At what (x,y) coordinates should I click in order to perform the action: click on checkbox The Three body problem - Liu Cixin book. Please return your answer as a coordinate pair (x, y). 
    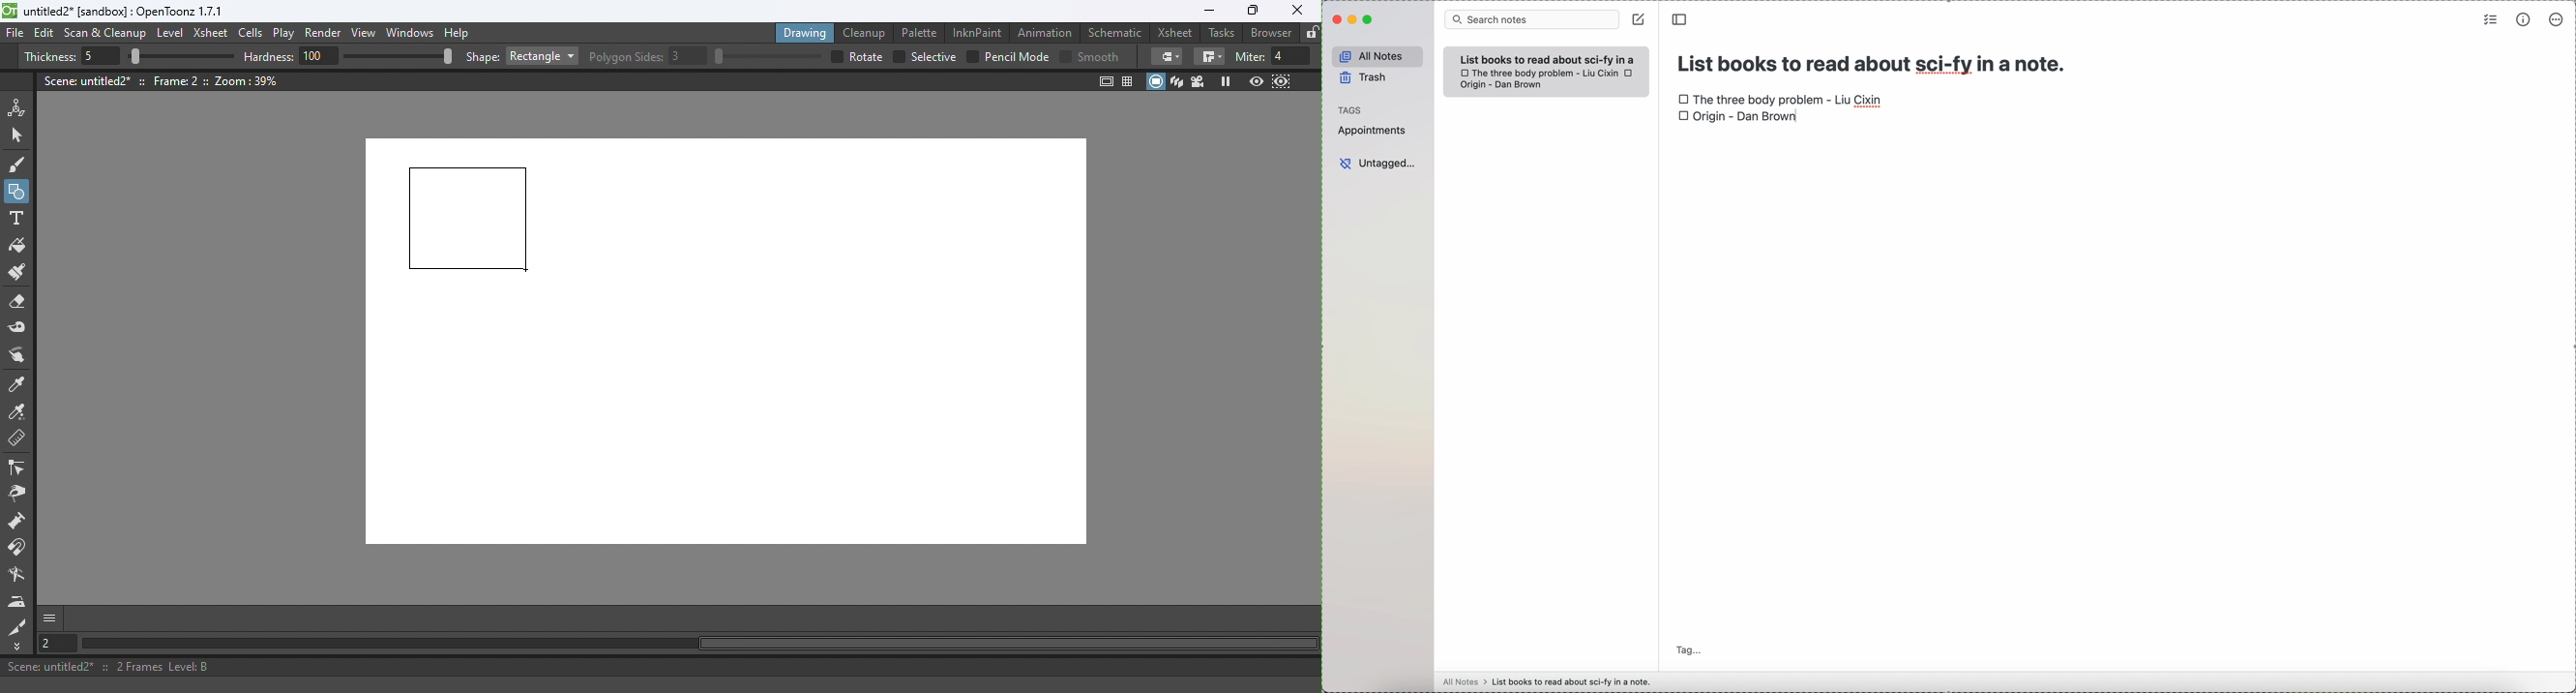
    Looking at the image, I should click on (1781, 97).